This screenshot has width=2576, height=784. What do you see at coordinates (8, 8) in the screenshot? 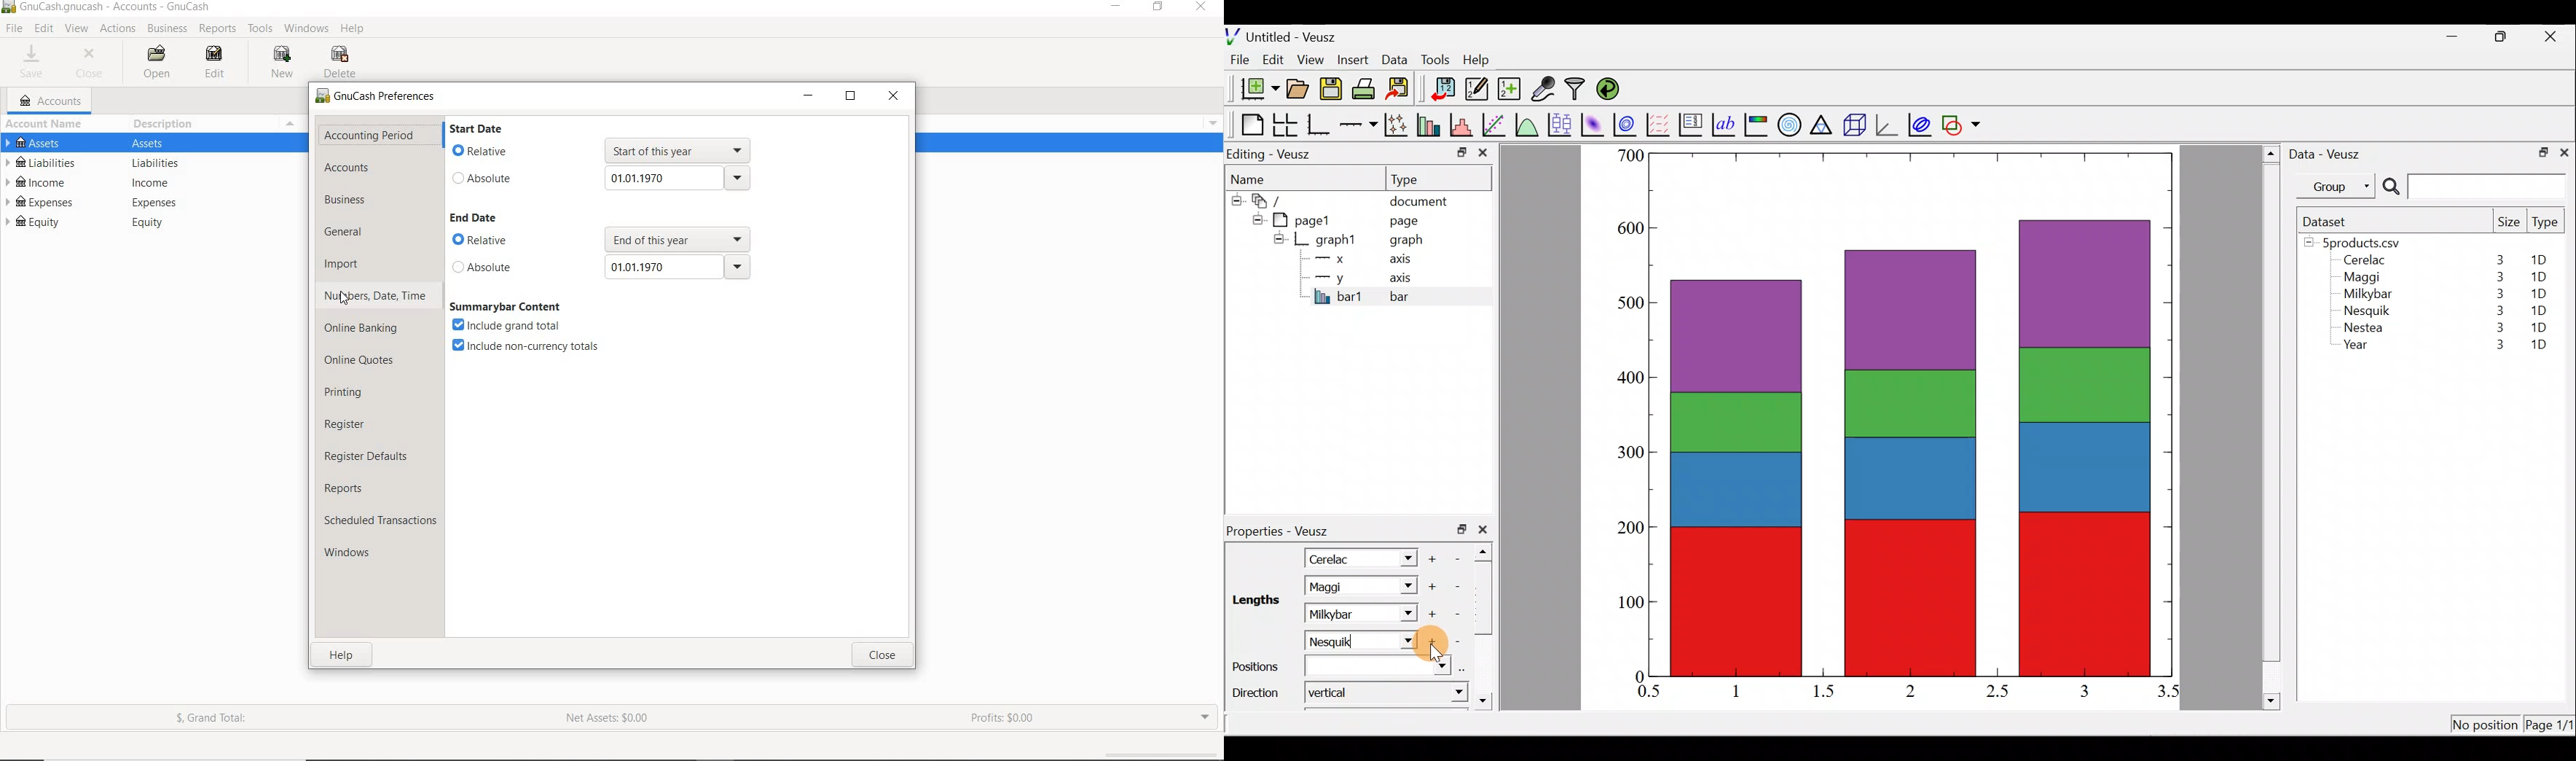
I see `SYSTEM NAME` at bounding box center [8, 8].